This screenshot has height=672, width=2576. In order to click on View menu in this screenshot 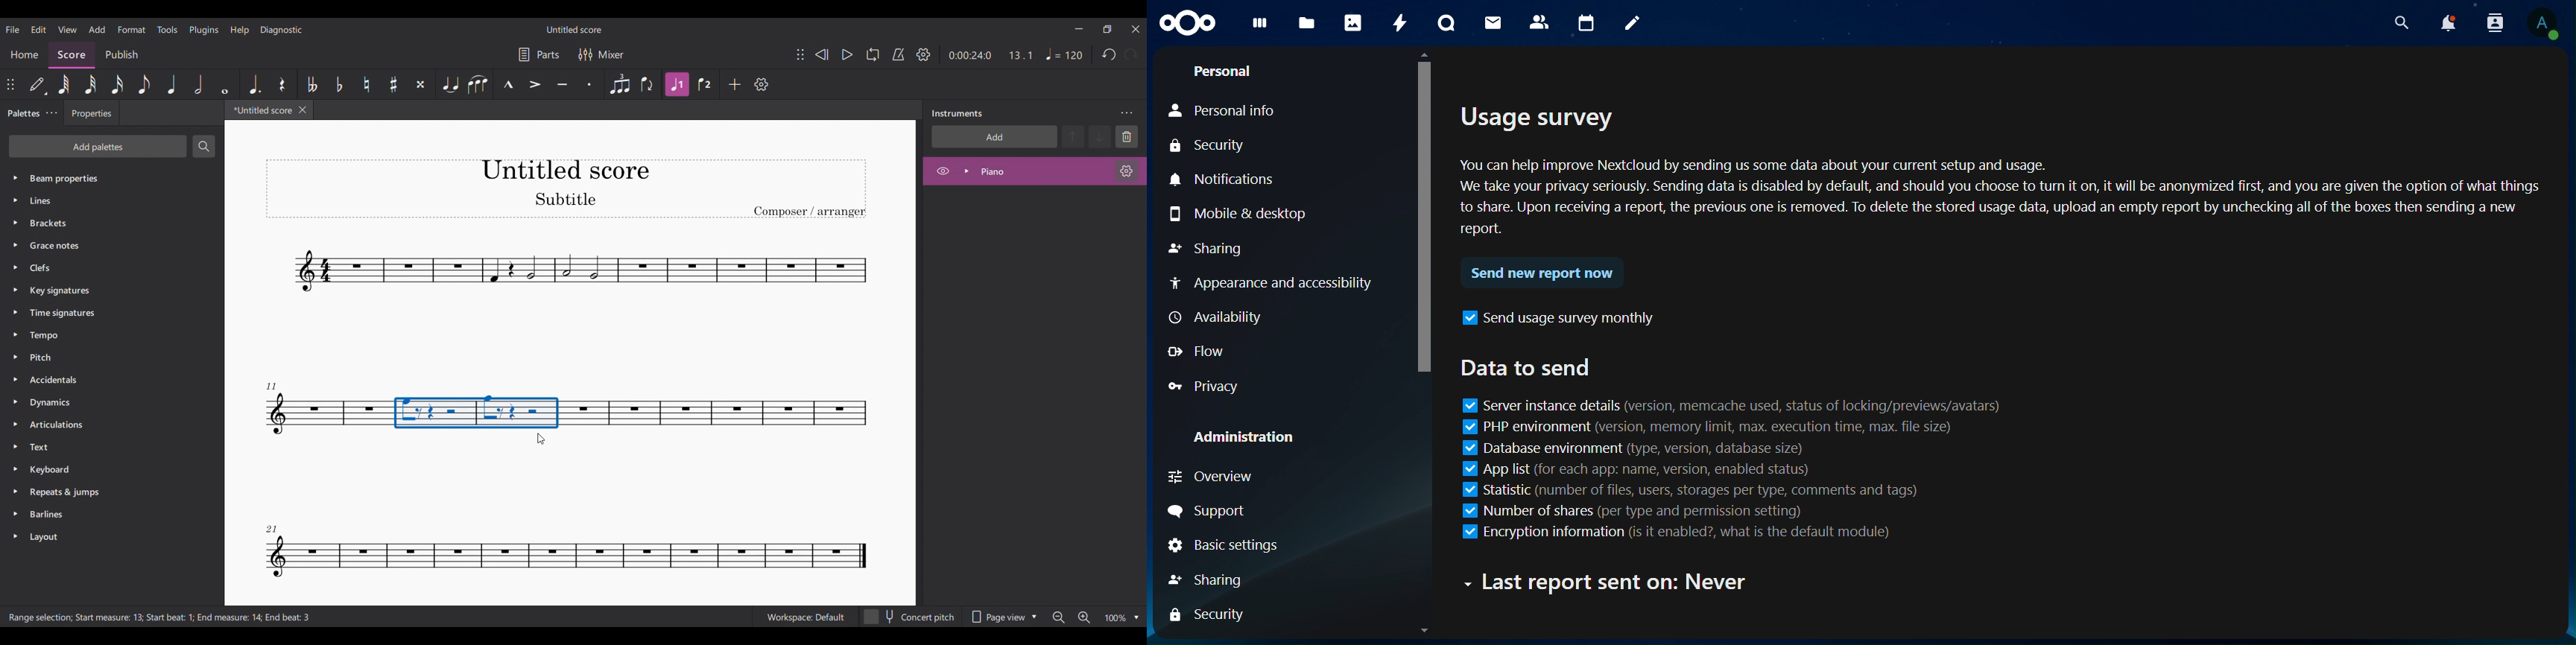, I will do `click(67, 29)`.